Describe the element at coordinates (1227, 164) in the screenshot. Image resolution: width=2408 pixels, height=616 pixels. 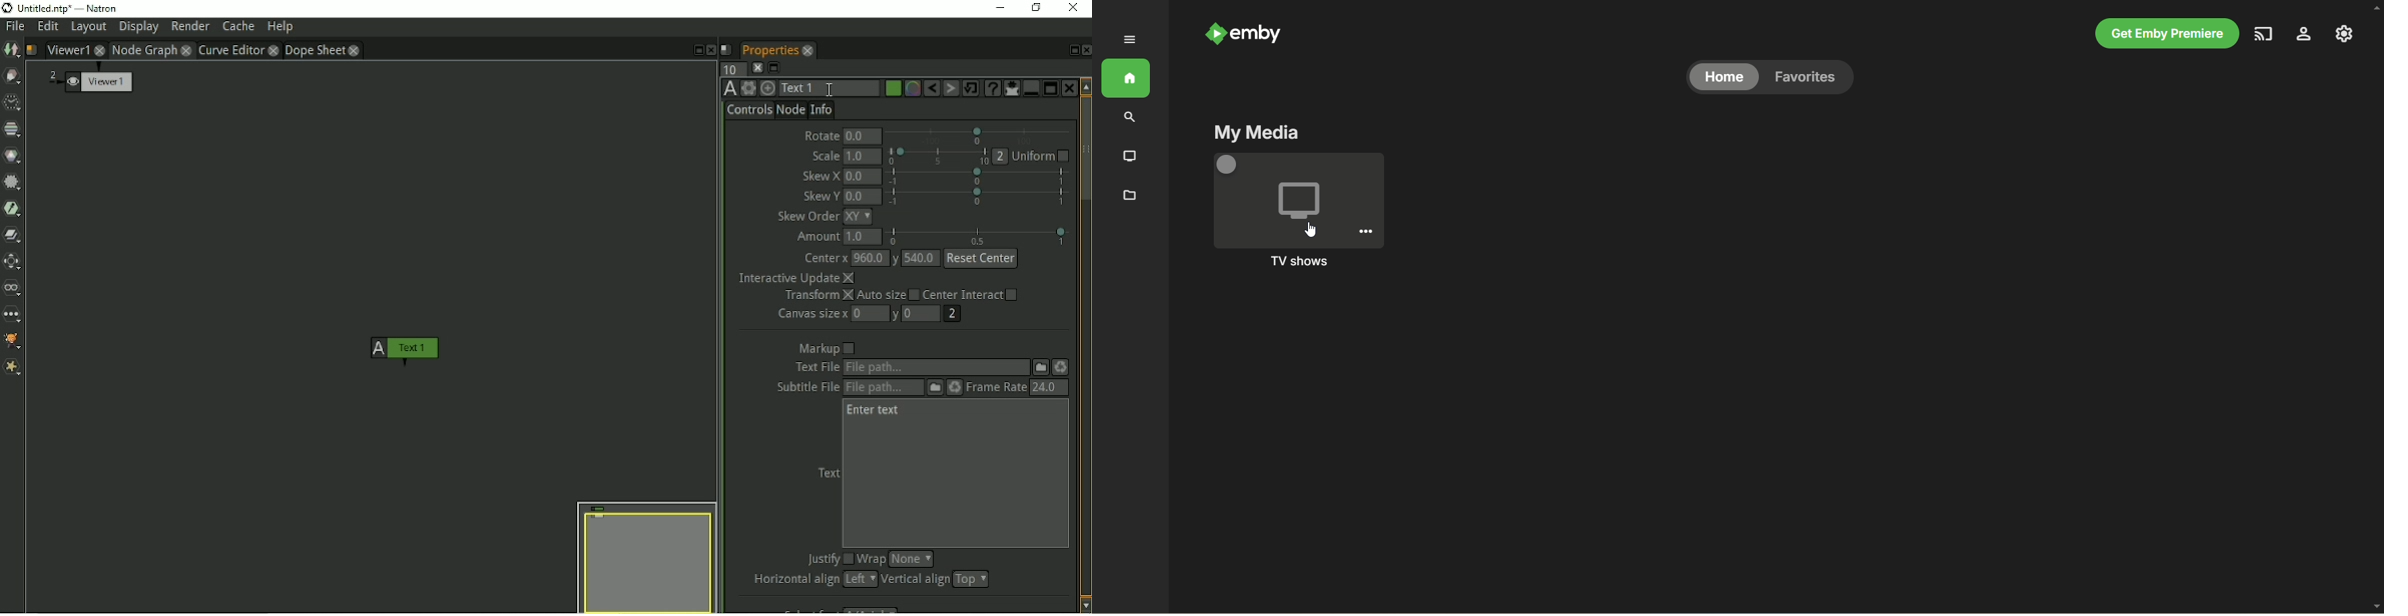
I see `Click to select` at that location.